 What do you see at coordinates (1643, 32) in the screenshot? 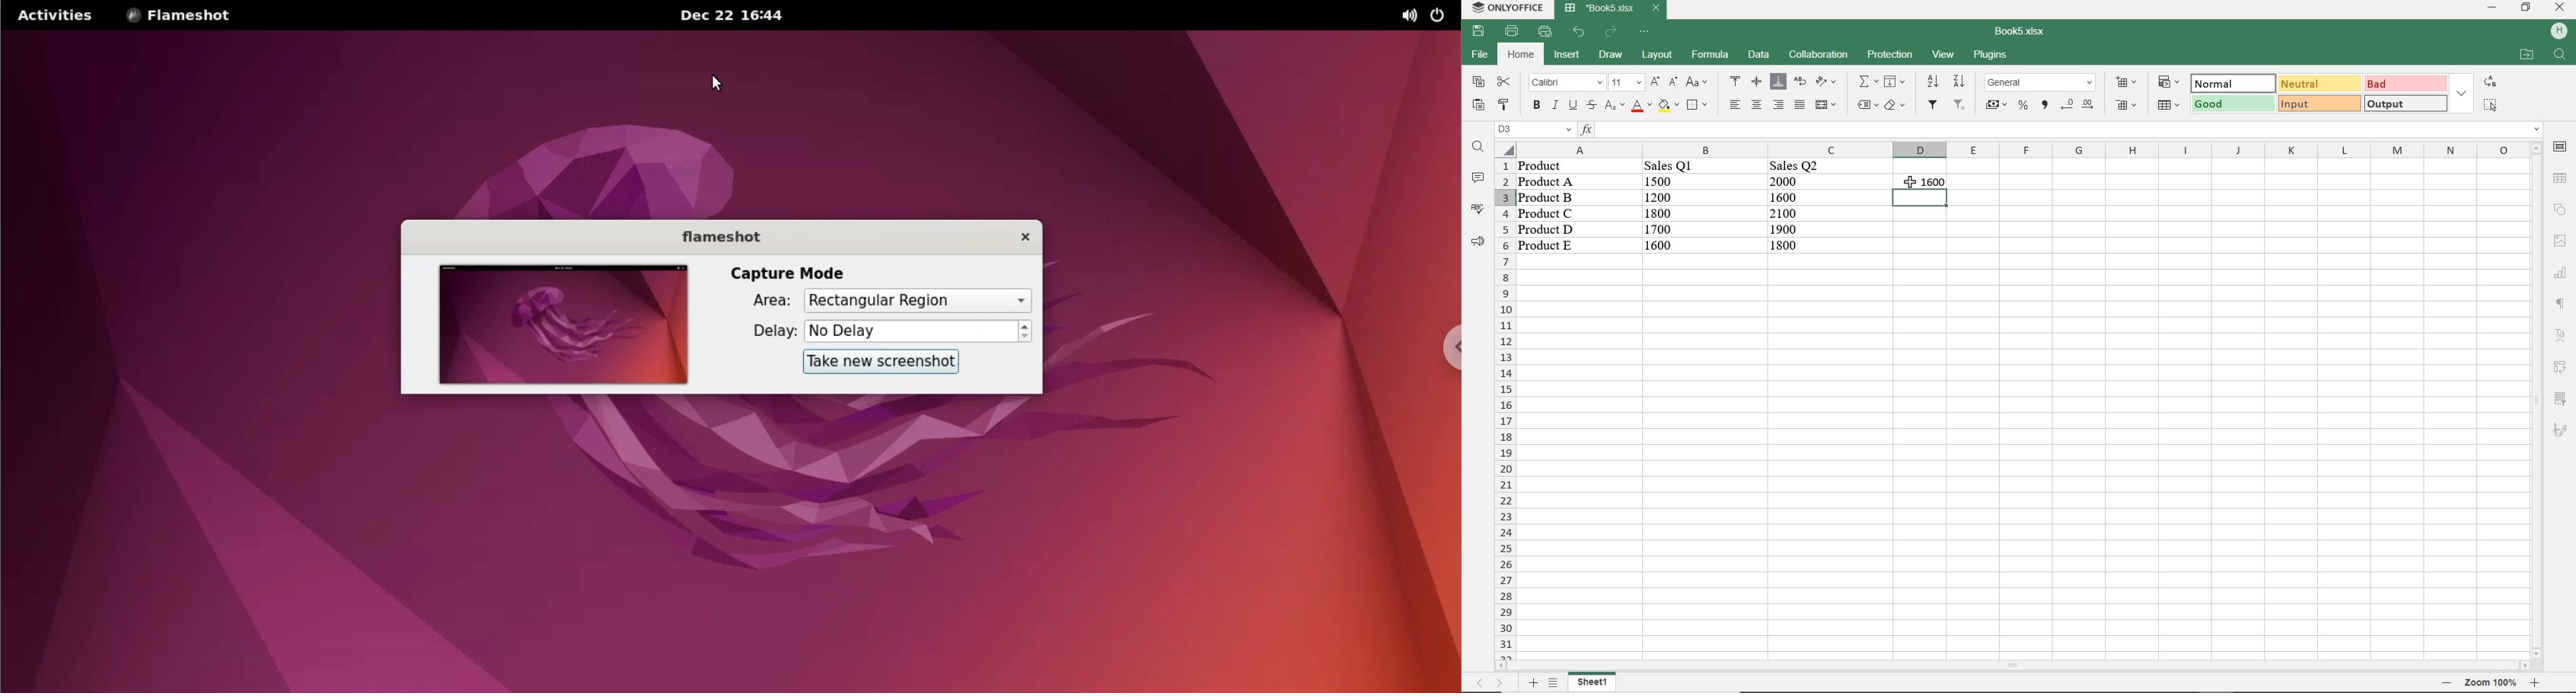
I see `customize quick access toolbar` at bounding box center [1643, 32].